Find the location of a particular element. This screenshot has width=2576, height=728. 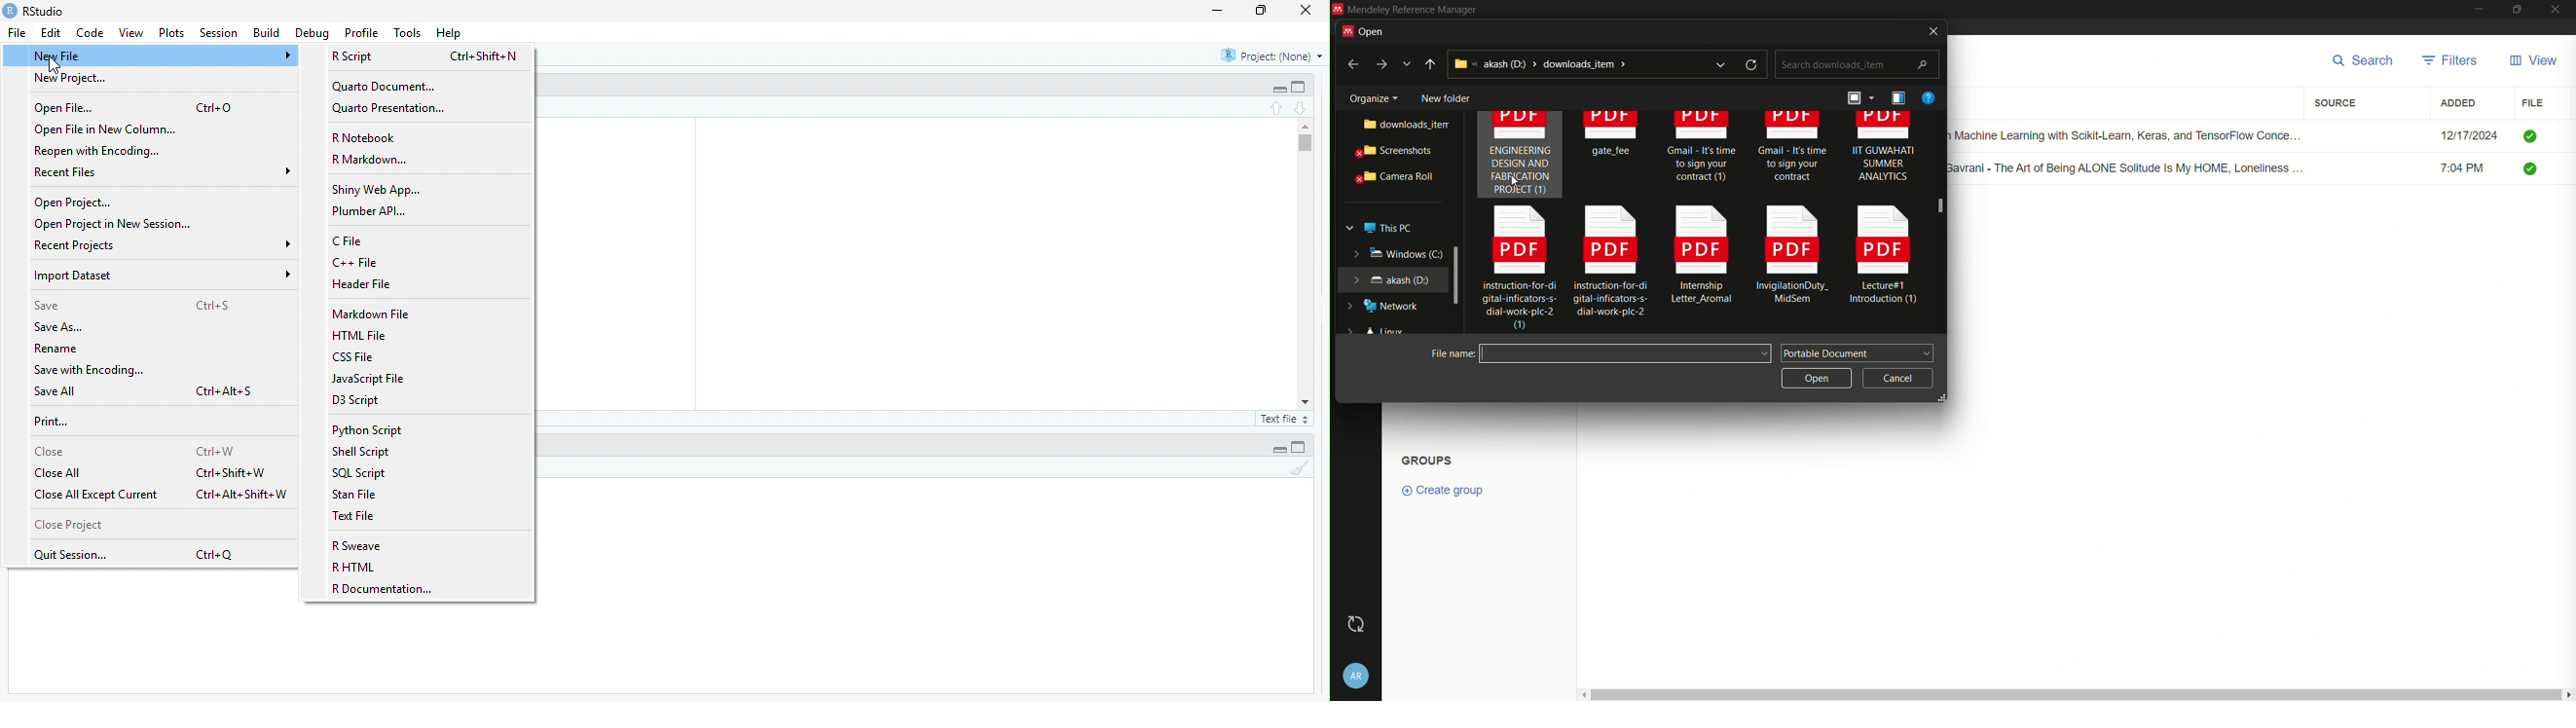

Help is located at coordinates (450, 33).